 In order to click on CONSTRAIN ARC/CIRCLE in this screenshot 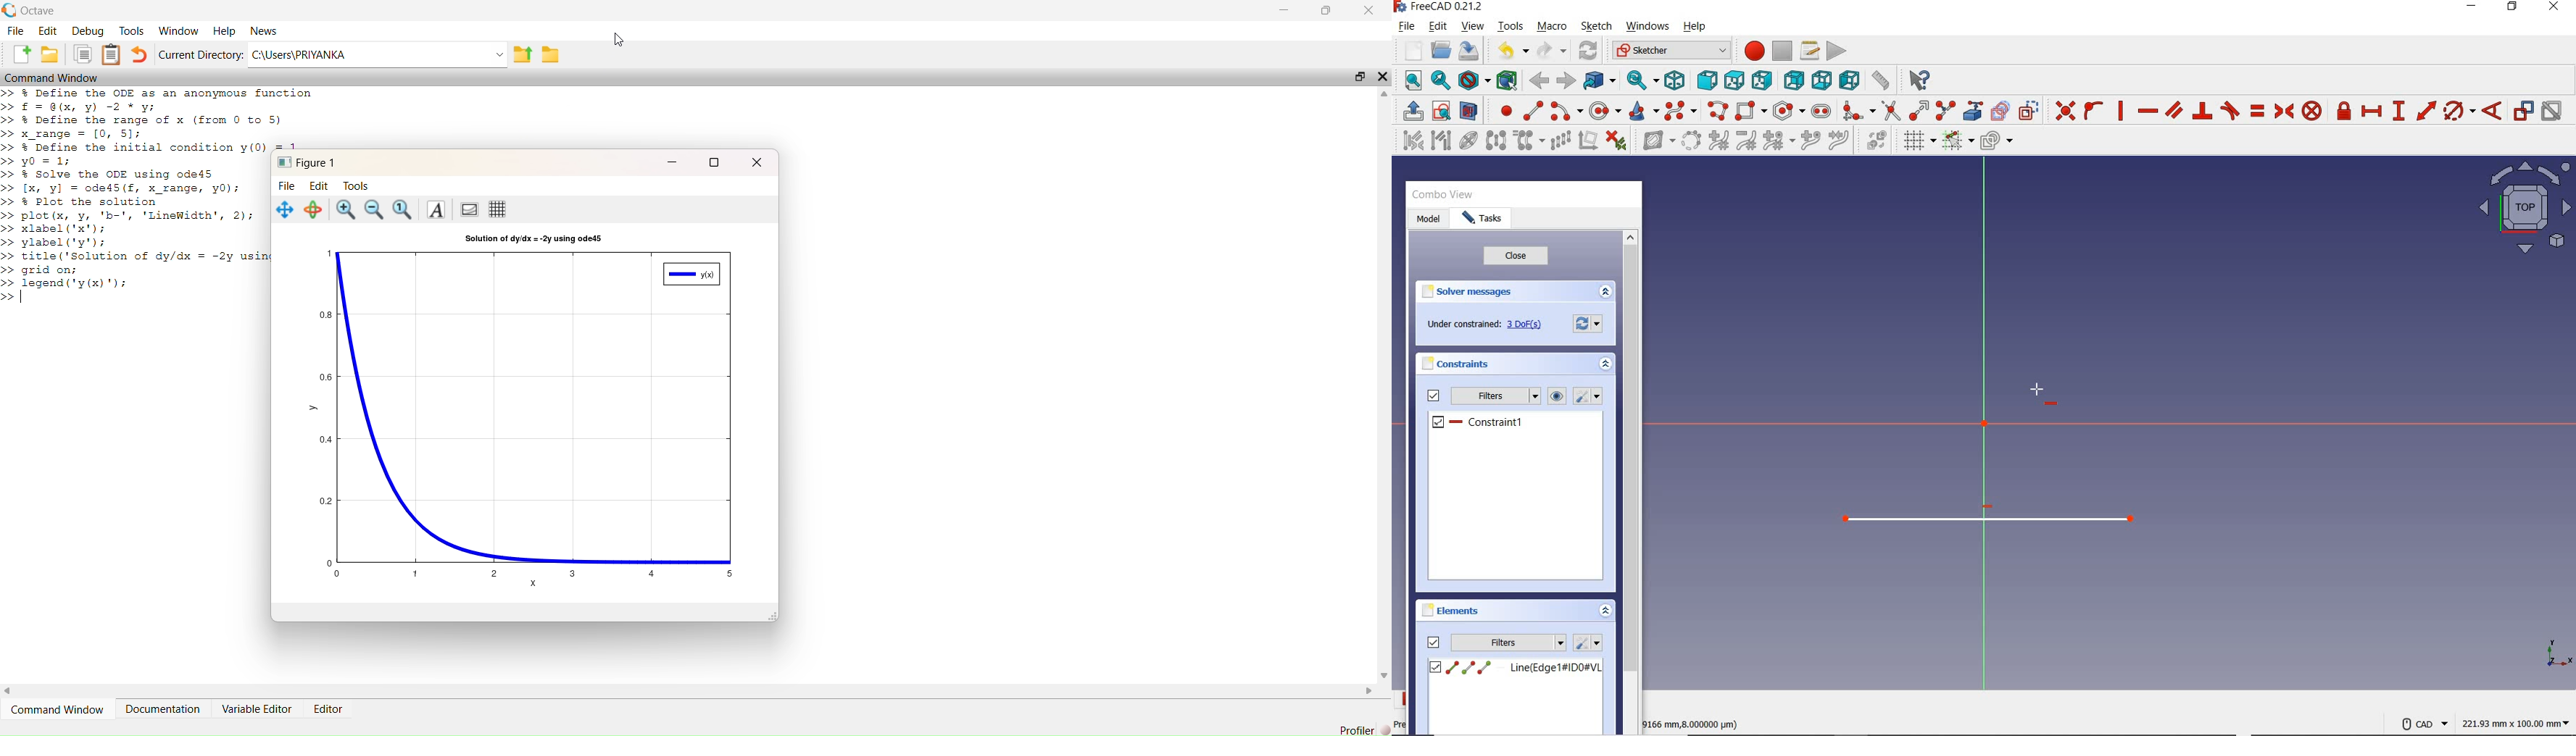, I will do `click(2460, 111)`.